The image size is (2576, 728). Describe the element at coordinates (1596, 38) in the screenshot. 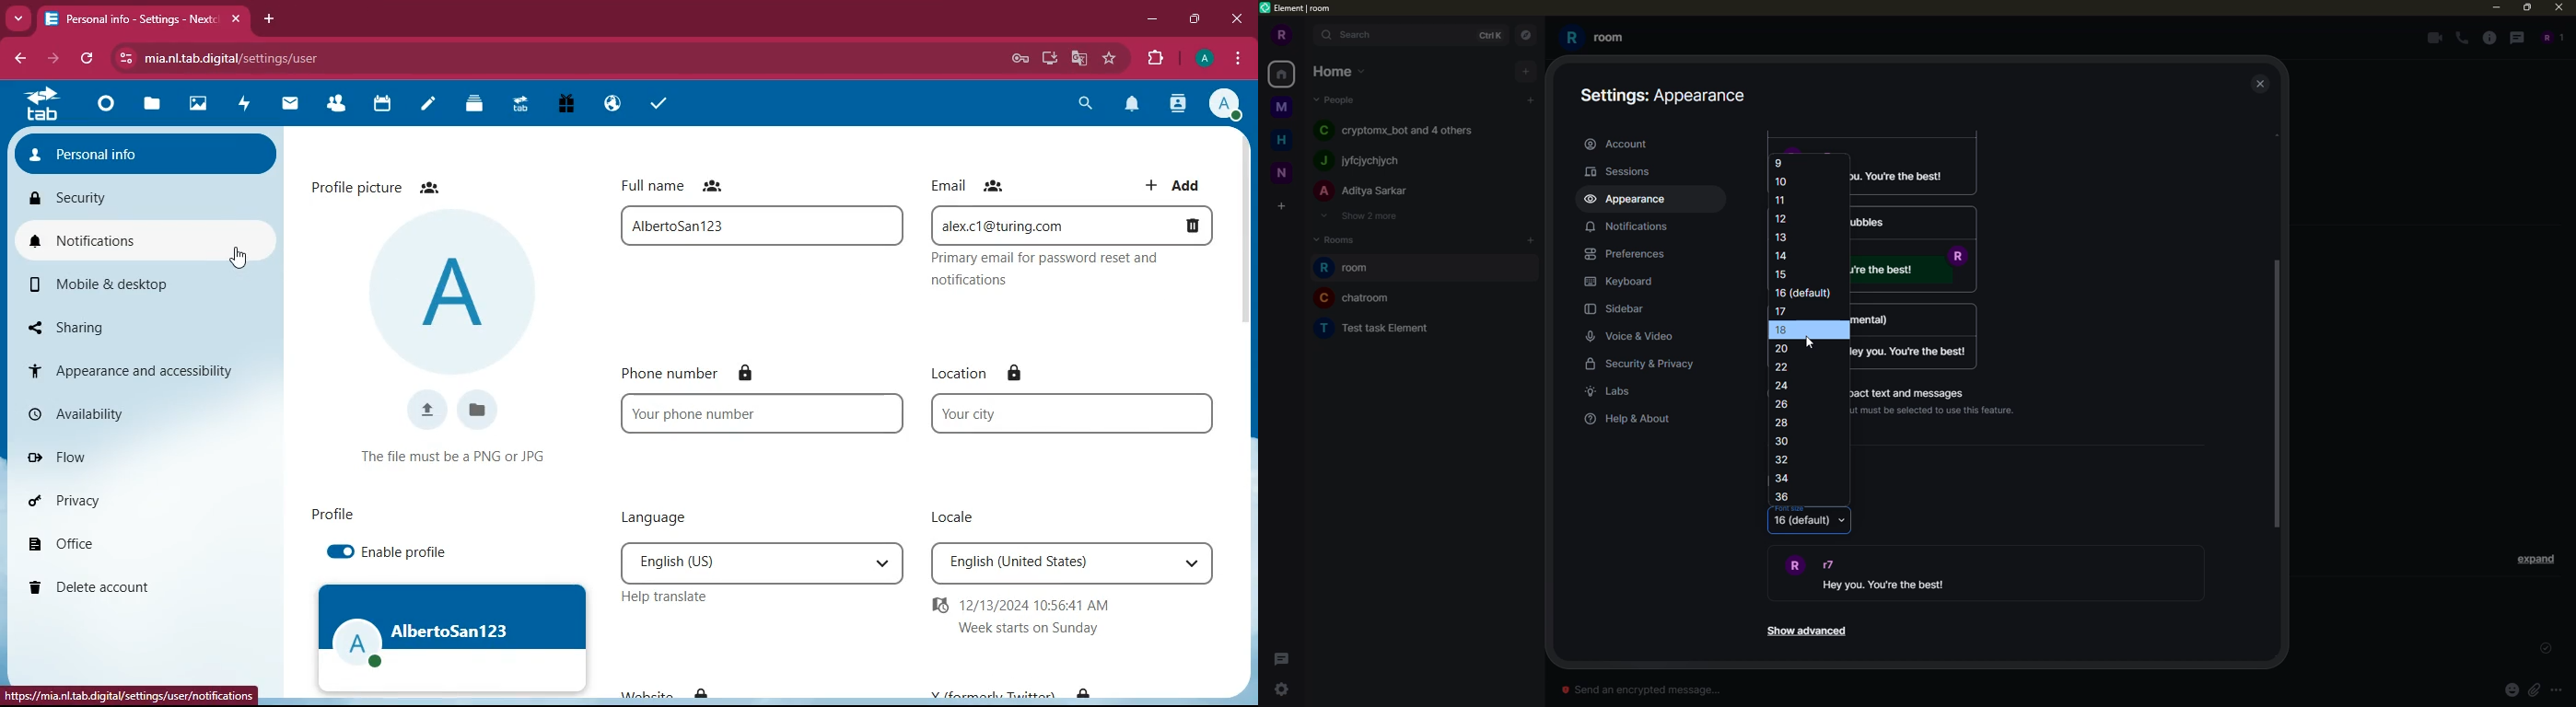

I see `room` at that location.